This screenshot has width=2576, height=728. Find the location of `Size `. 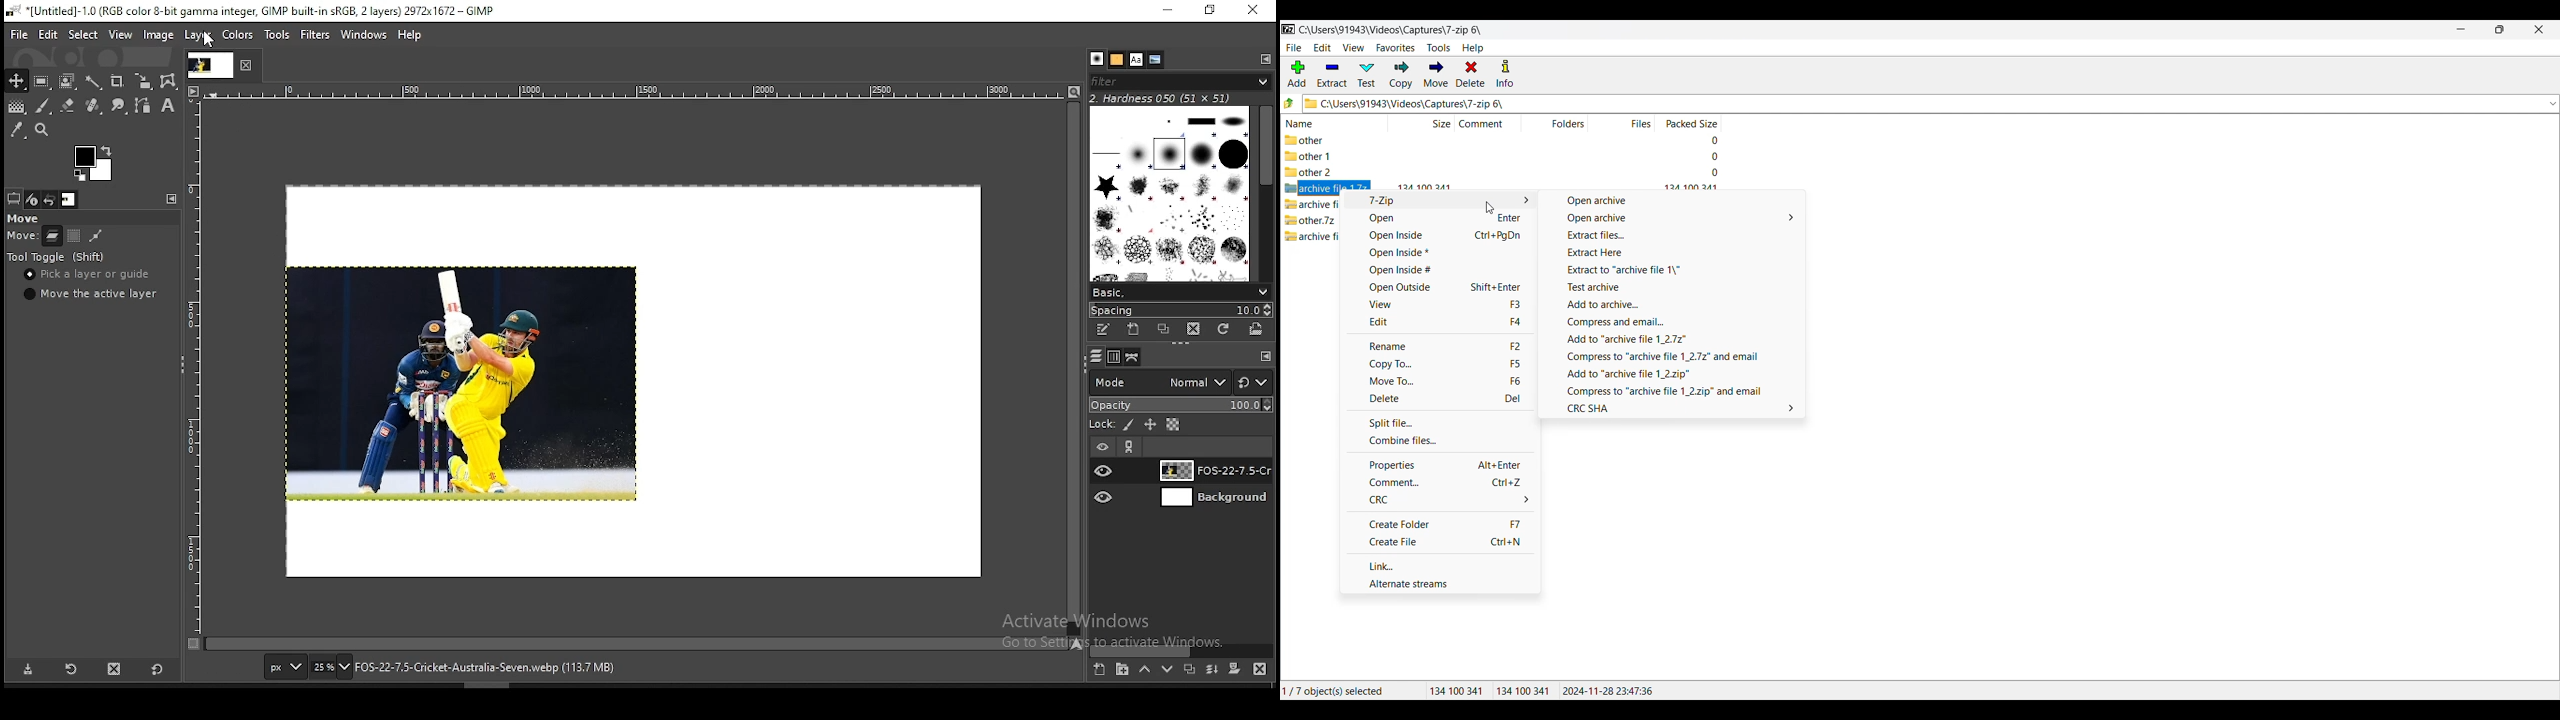

Size  is located at coordinates (1431, 123).